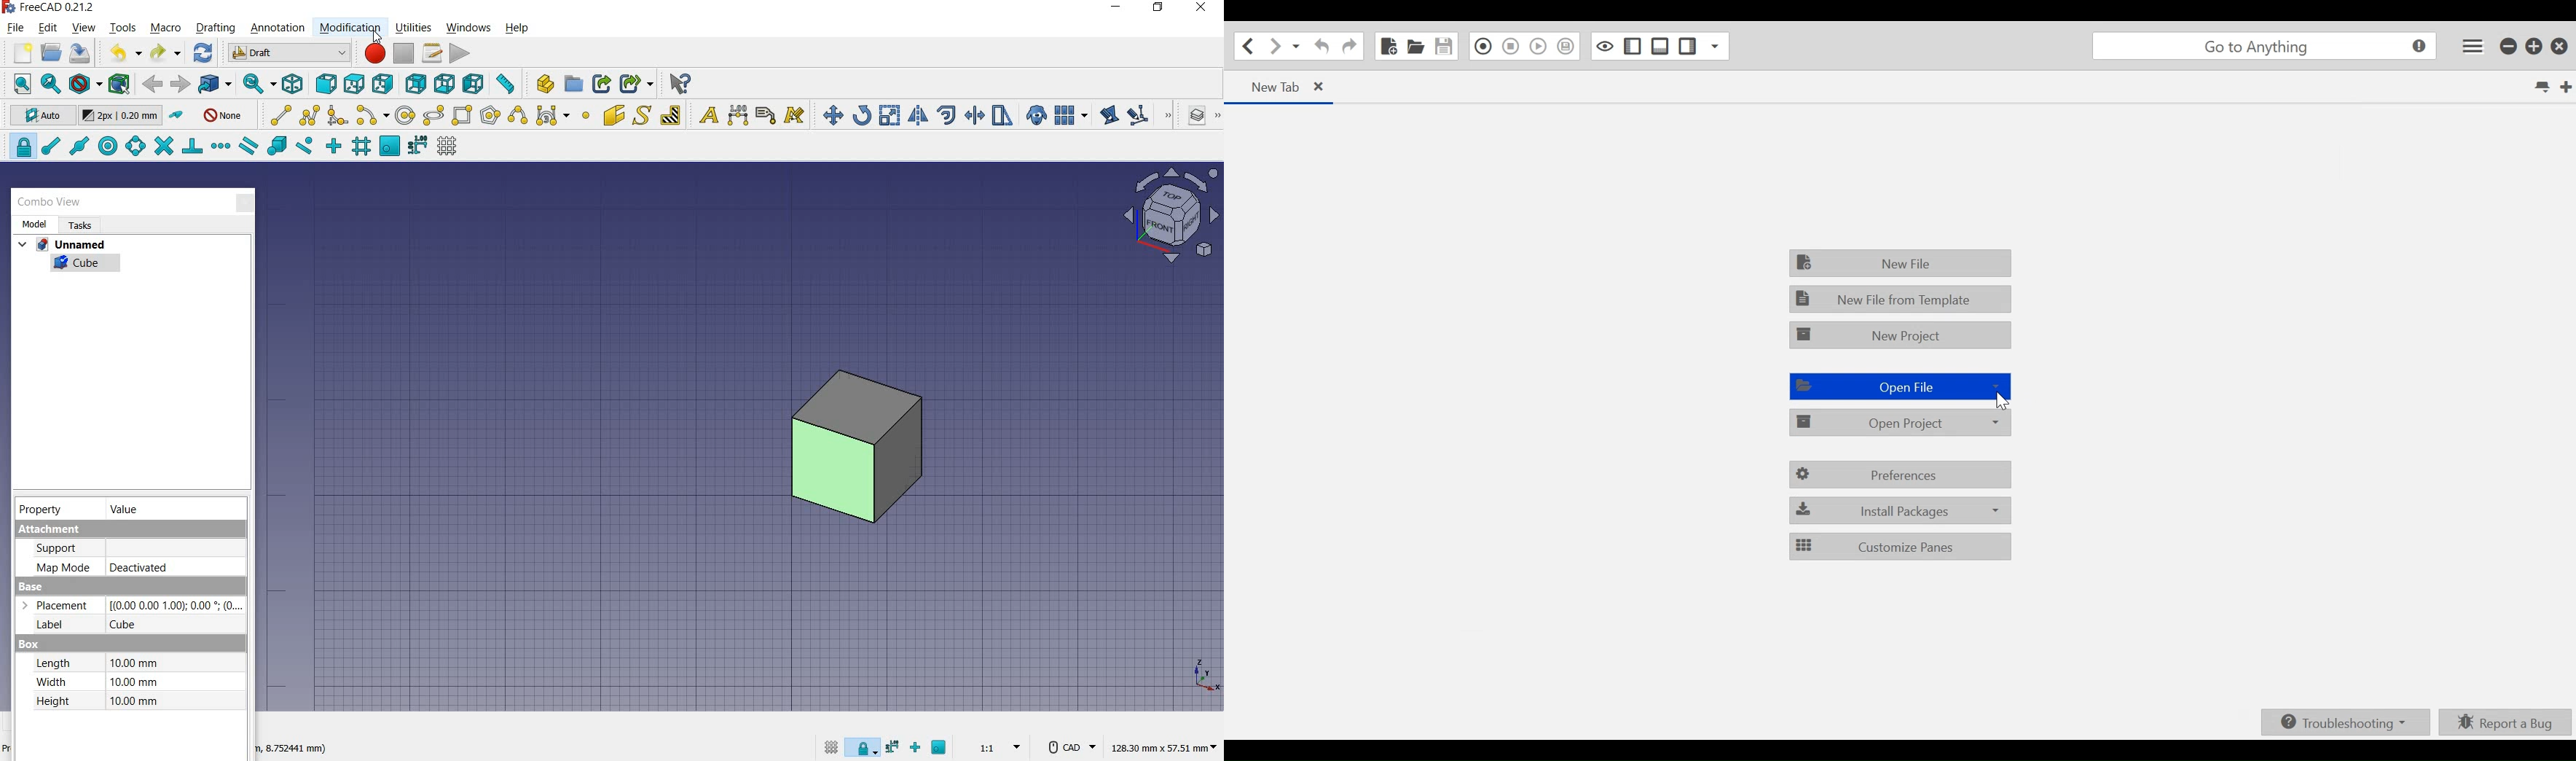 This screenshot has width=2576, height=784. Describe the element at coordinates (1296, 46) in the screenshot. I see `Recent locations` at that location.